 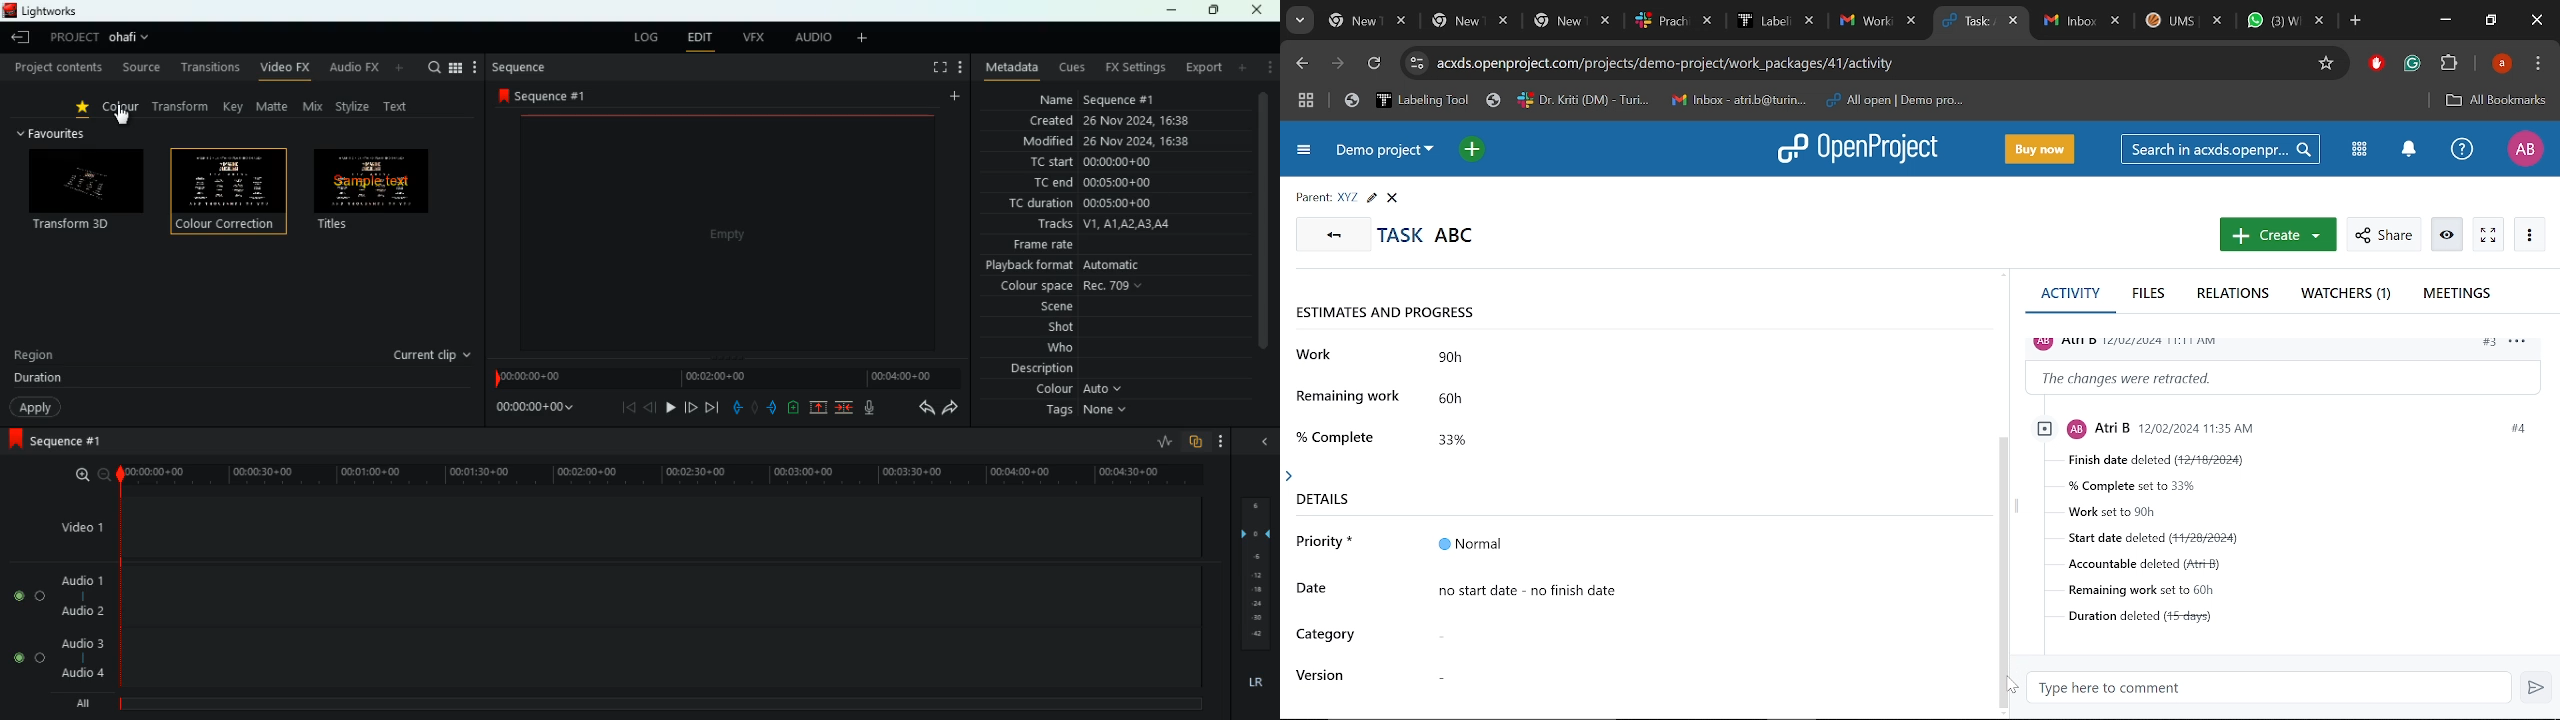 I want to click on edit, so click(x=701, y=38).